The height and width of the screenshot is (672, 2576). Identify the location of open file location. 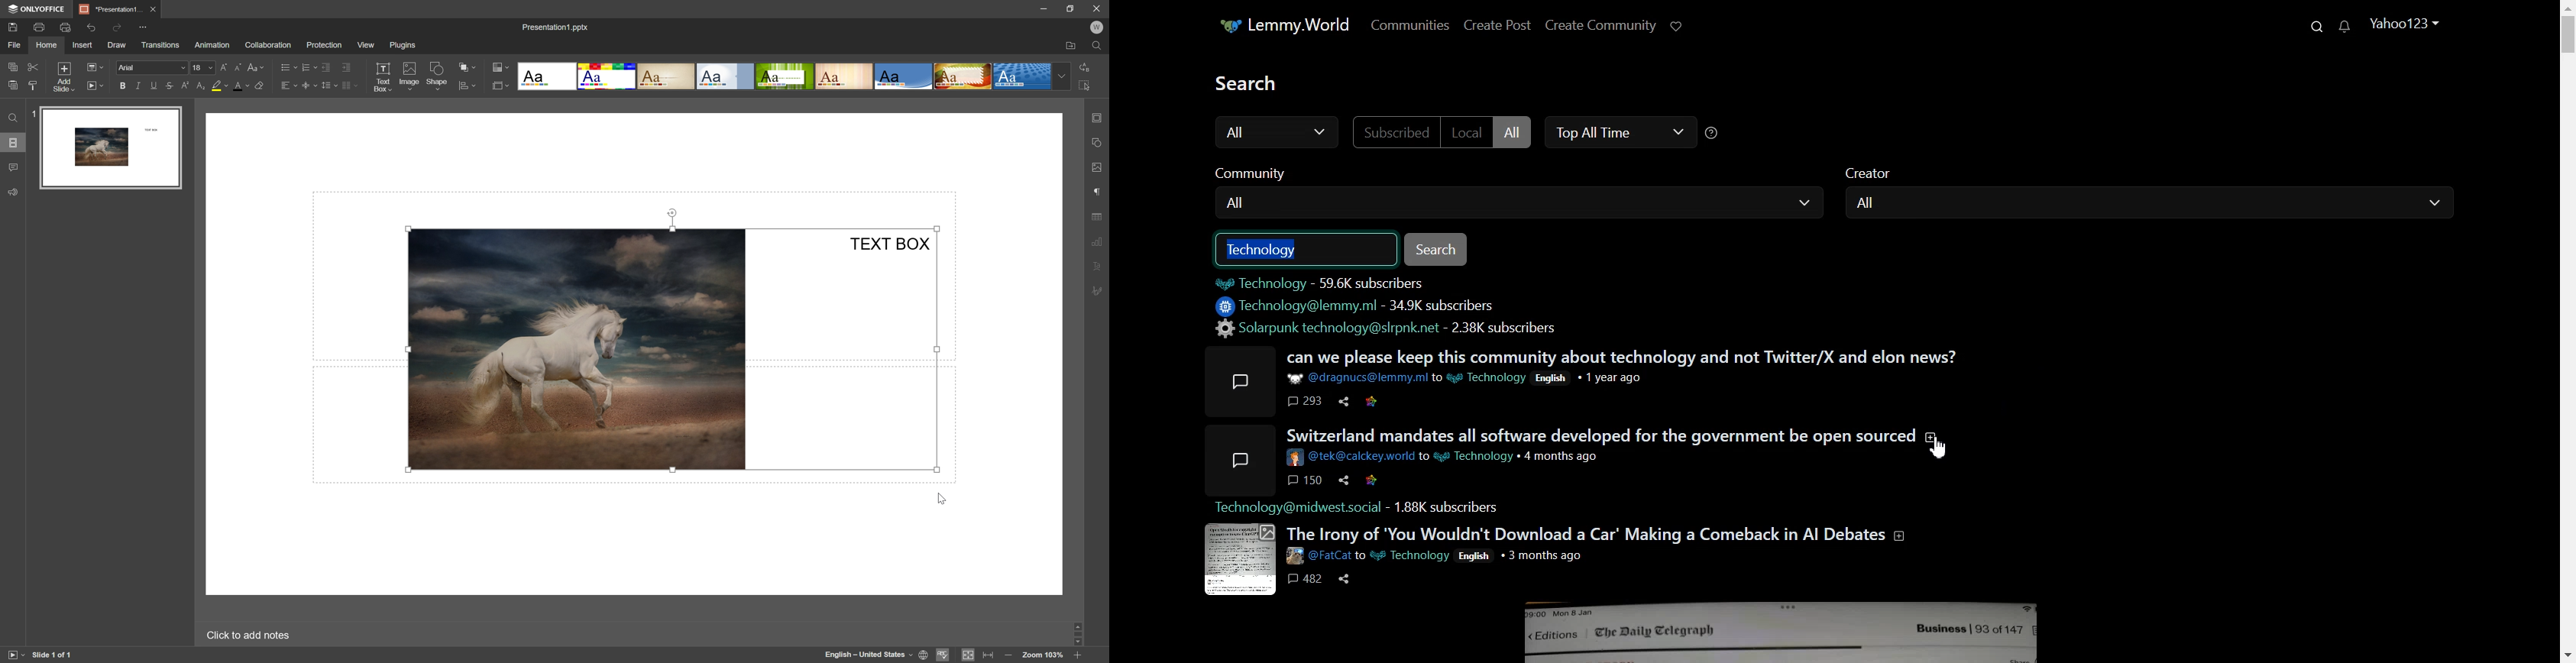
(1071, 47).